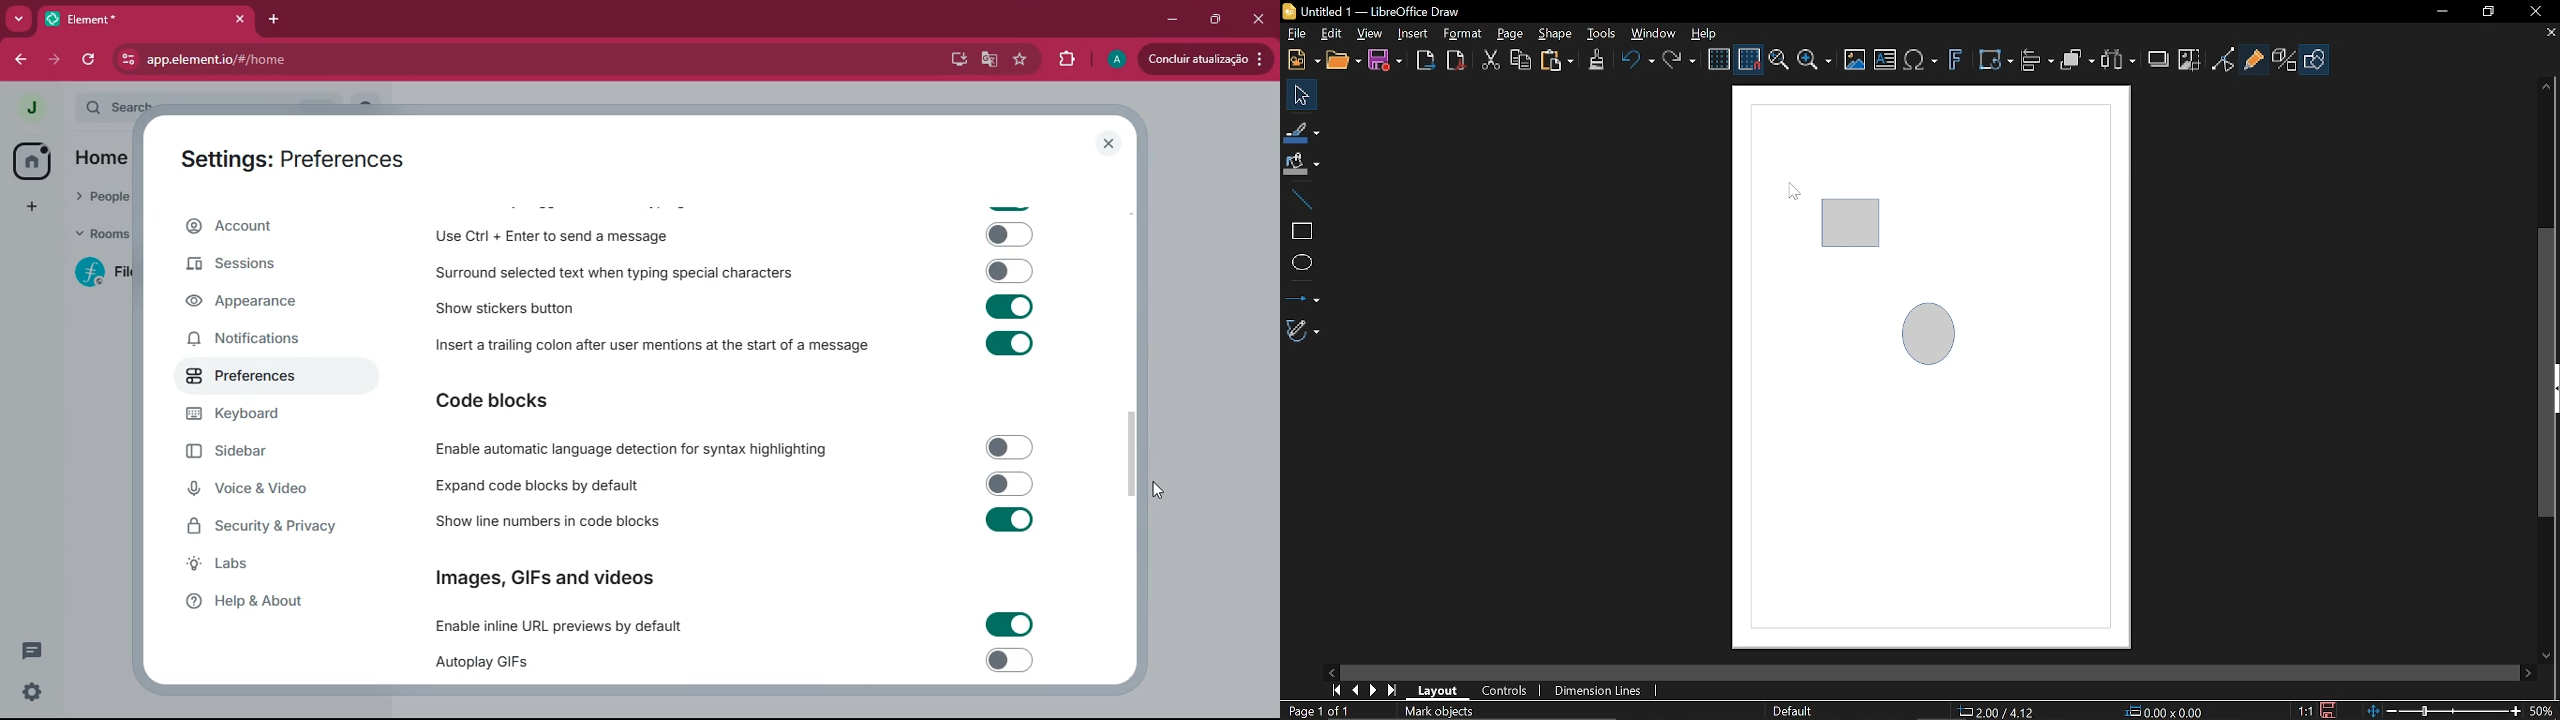  I want to click on Rectangle, so click(1299, 229).